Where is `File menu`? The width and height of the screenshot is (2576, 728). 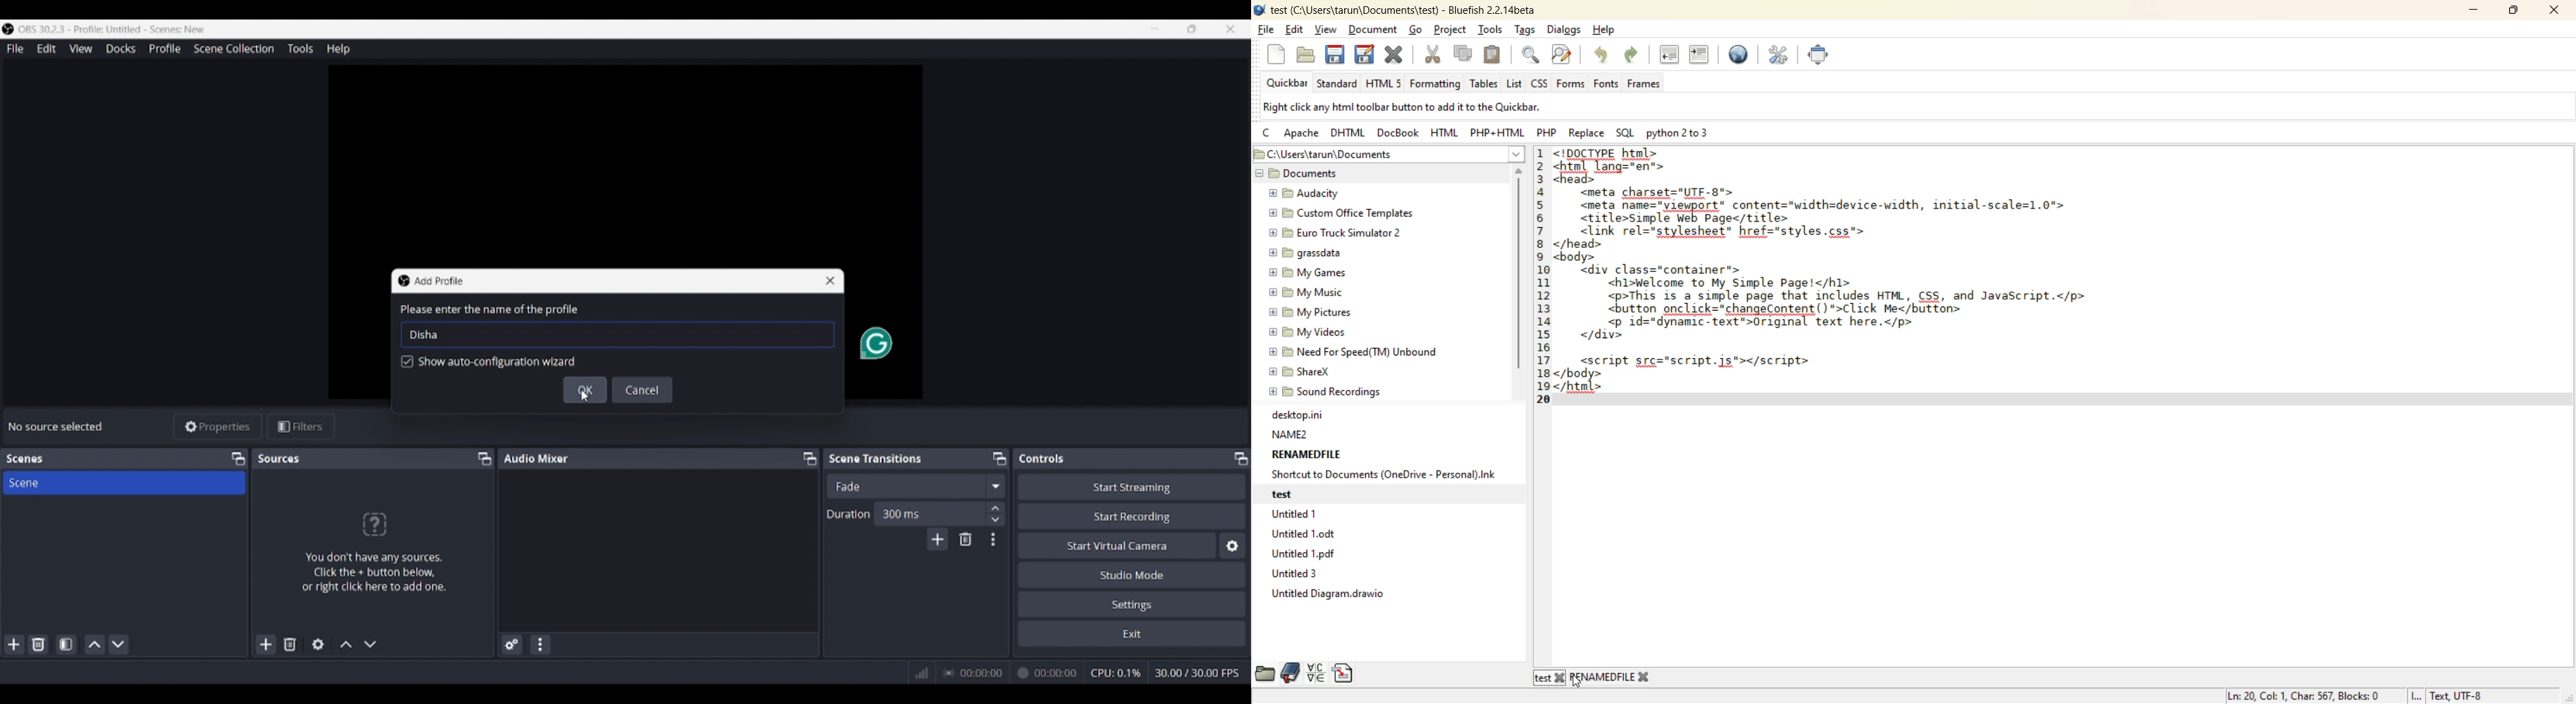
File menu is located at coordinates (15, 48).